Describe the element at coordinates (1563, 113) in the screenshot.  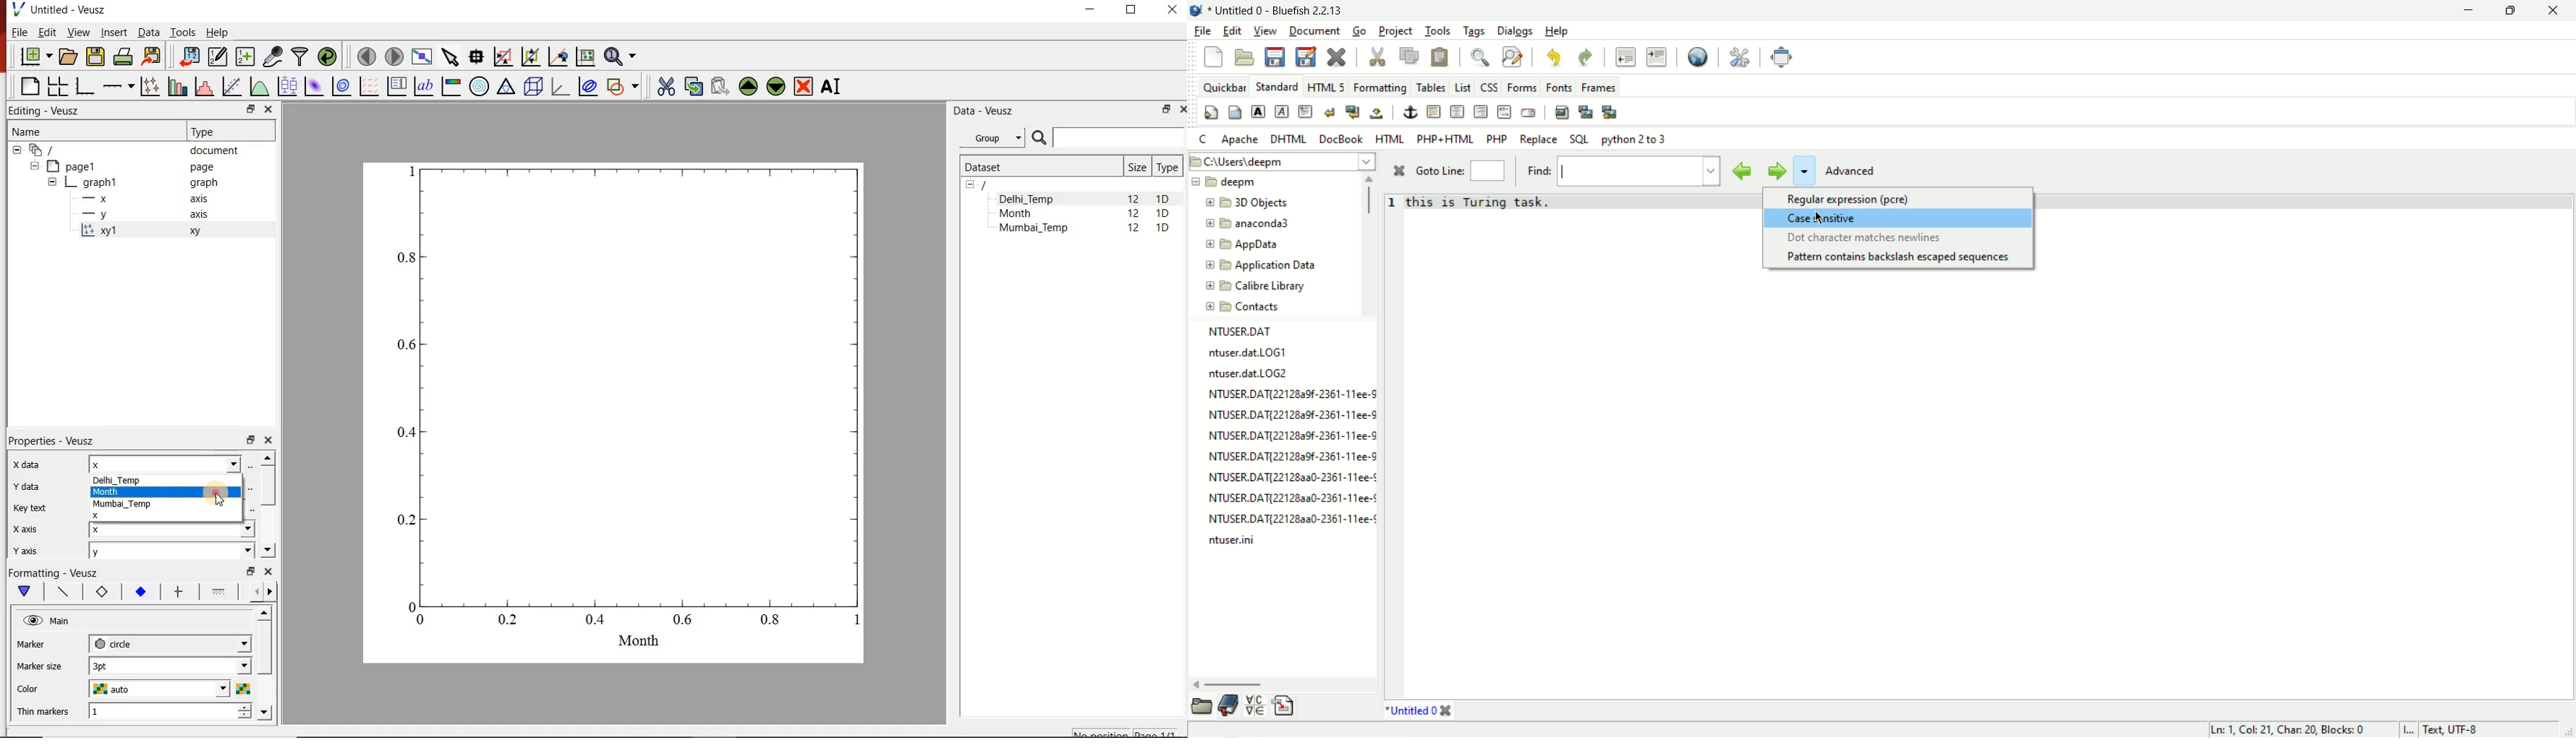
I see `insert image` at that location.